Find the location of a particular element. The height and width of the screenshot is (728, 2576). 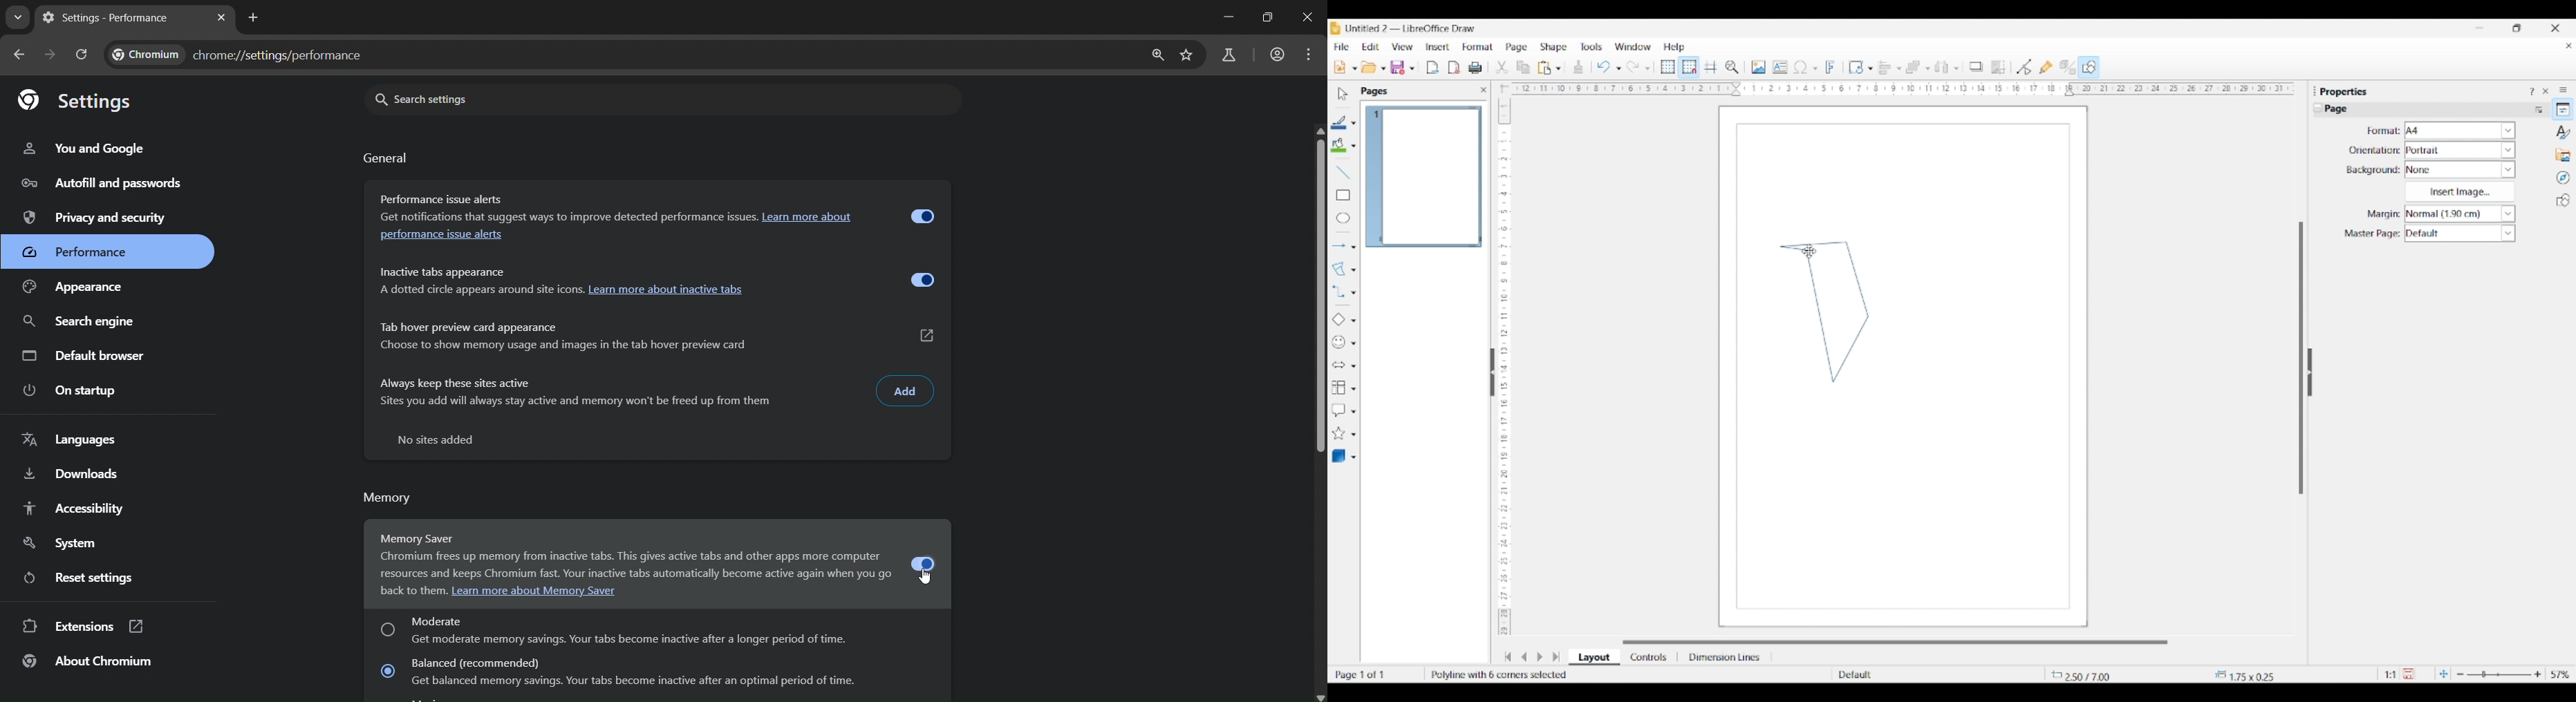

3D shape options is located at coordinates (1353, 458).